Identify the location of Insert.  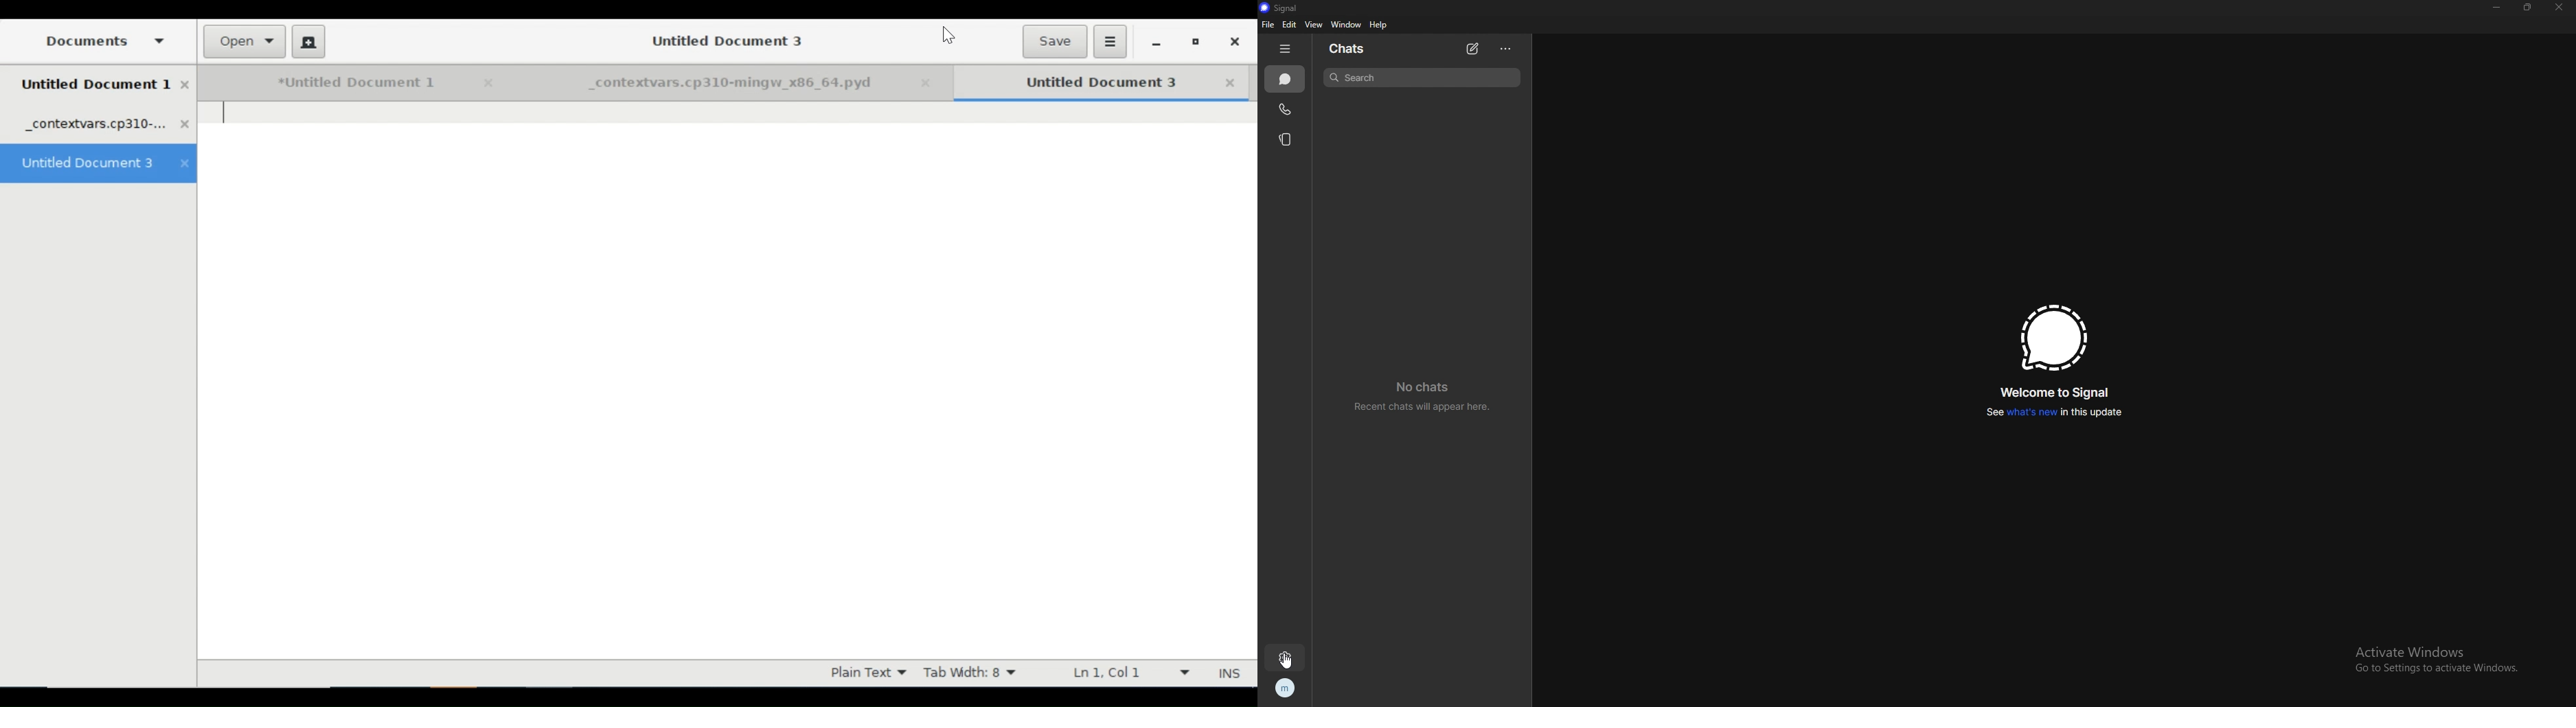
(1227, 673).